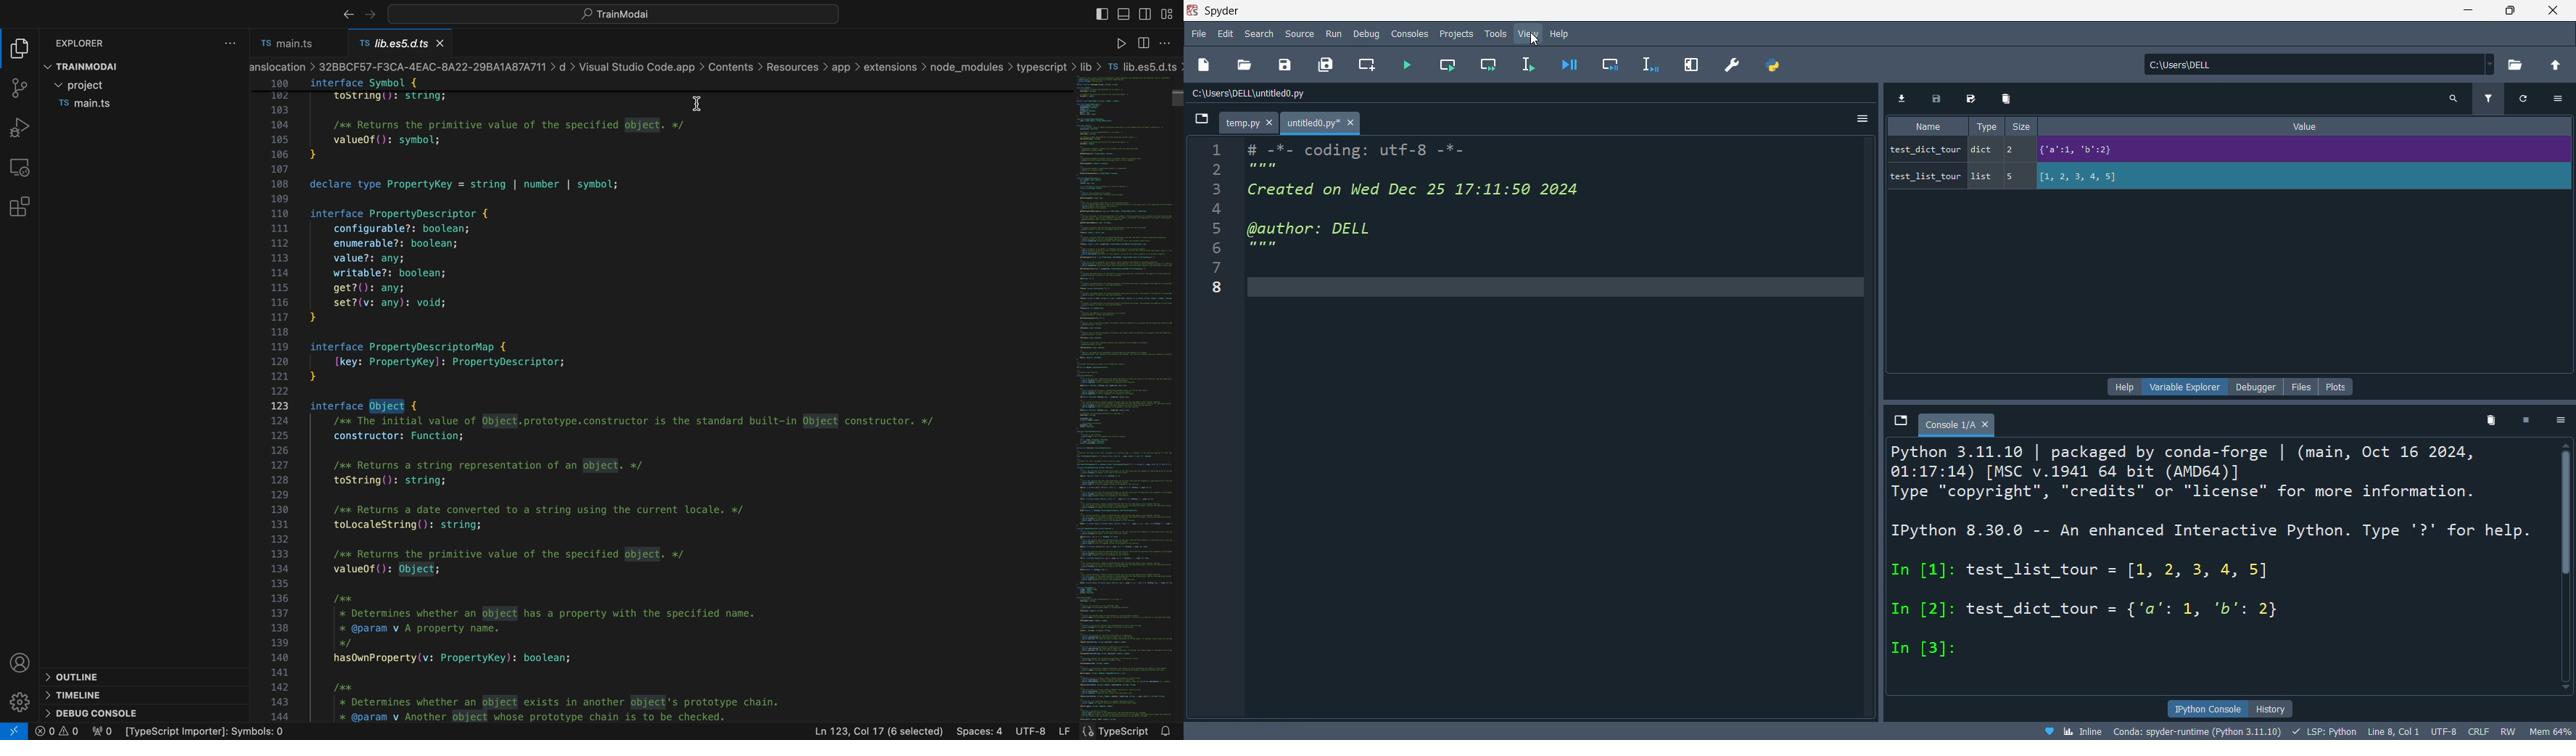 Image resolution: width=2576 pixels, height=756 pixels. I want to click on tab, so click(1957, 424).